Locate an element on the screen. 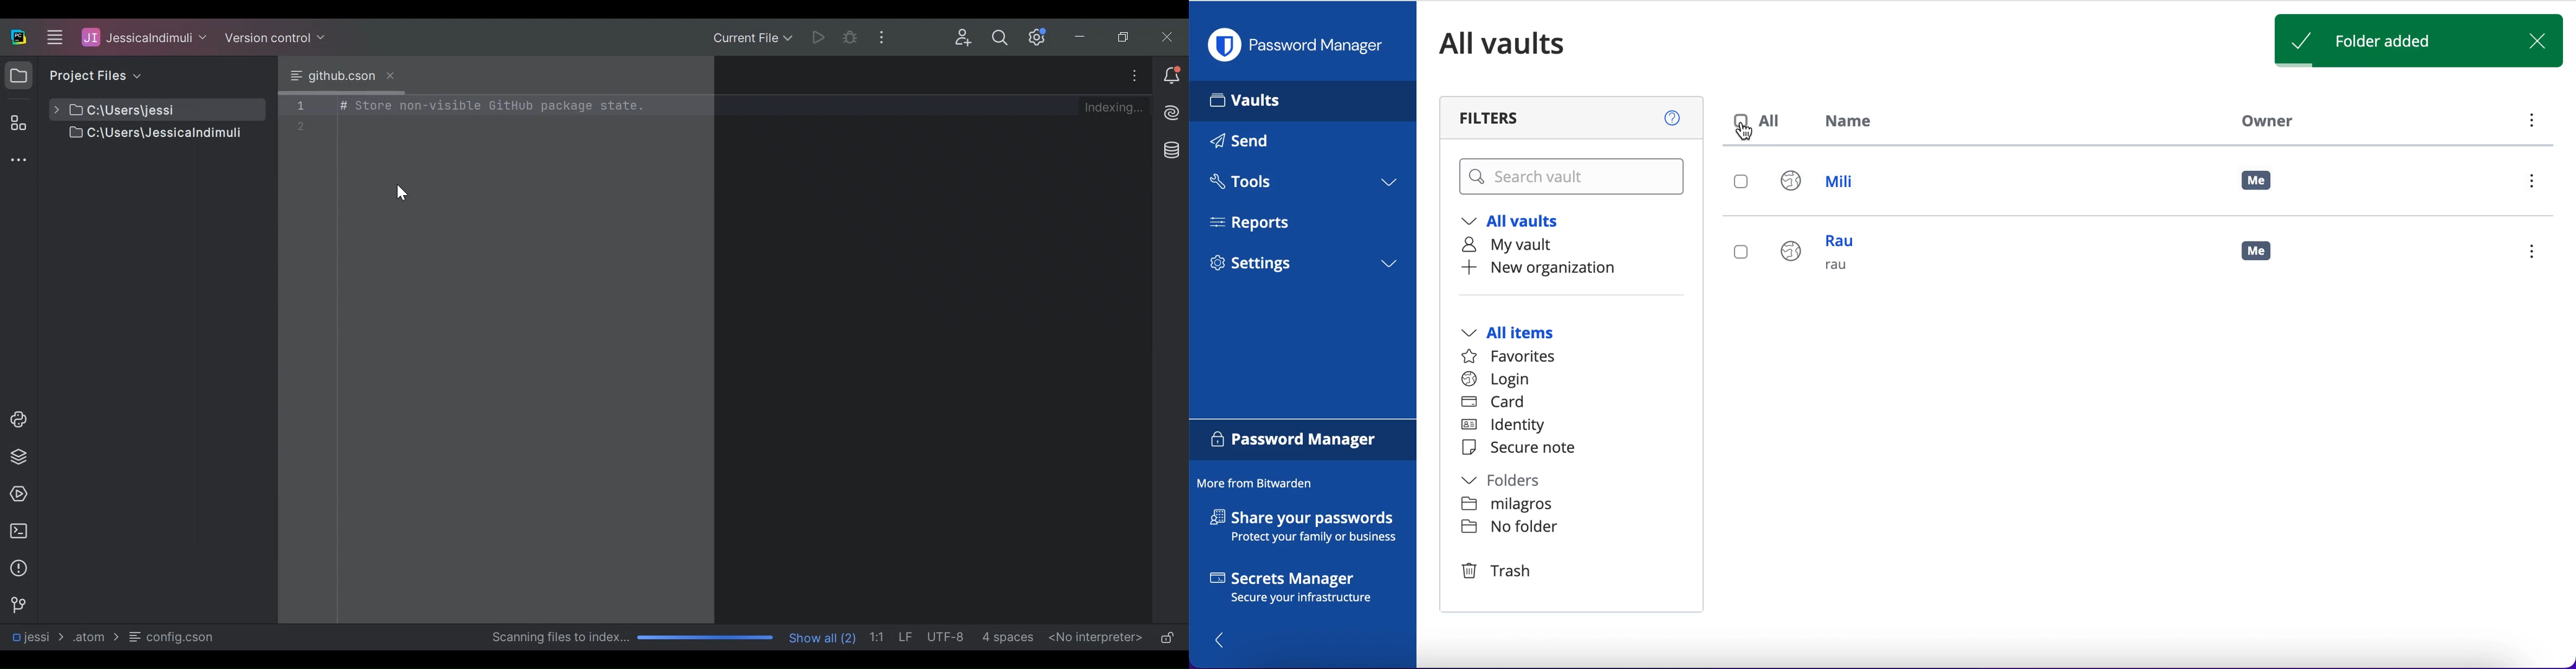  folders is located at coordinates (1512, 482).